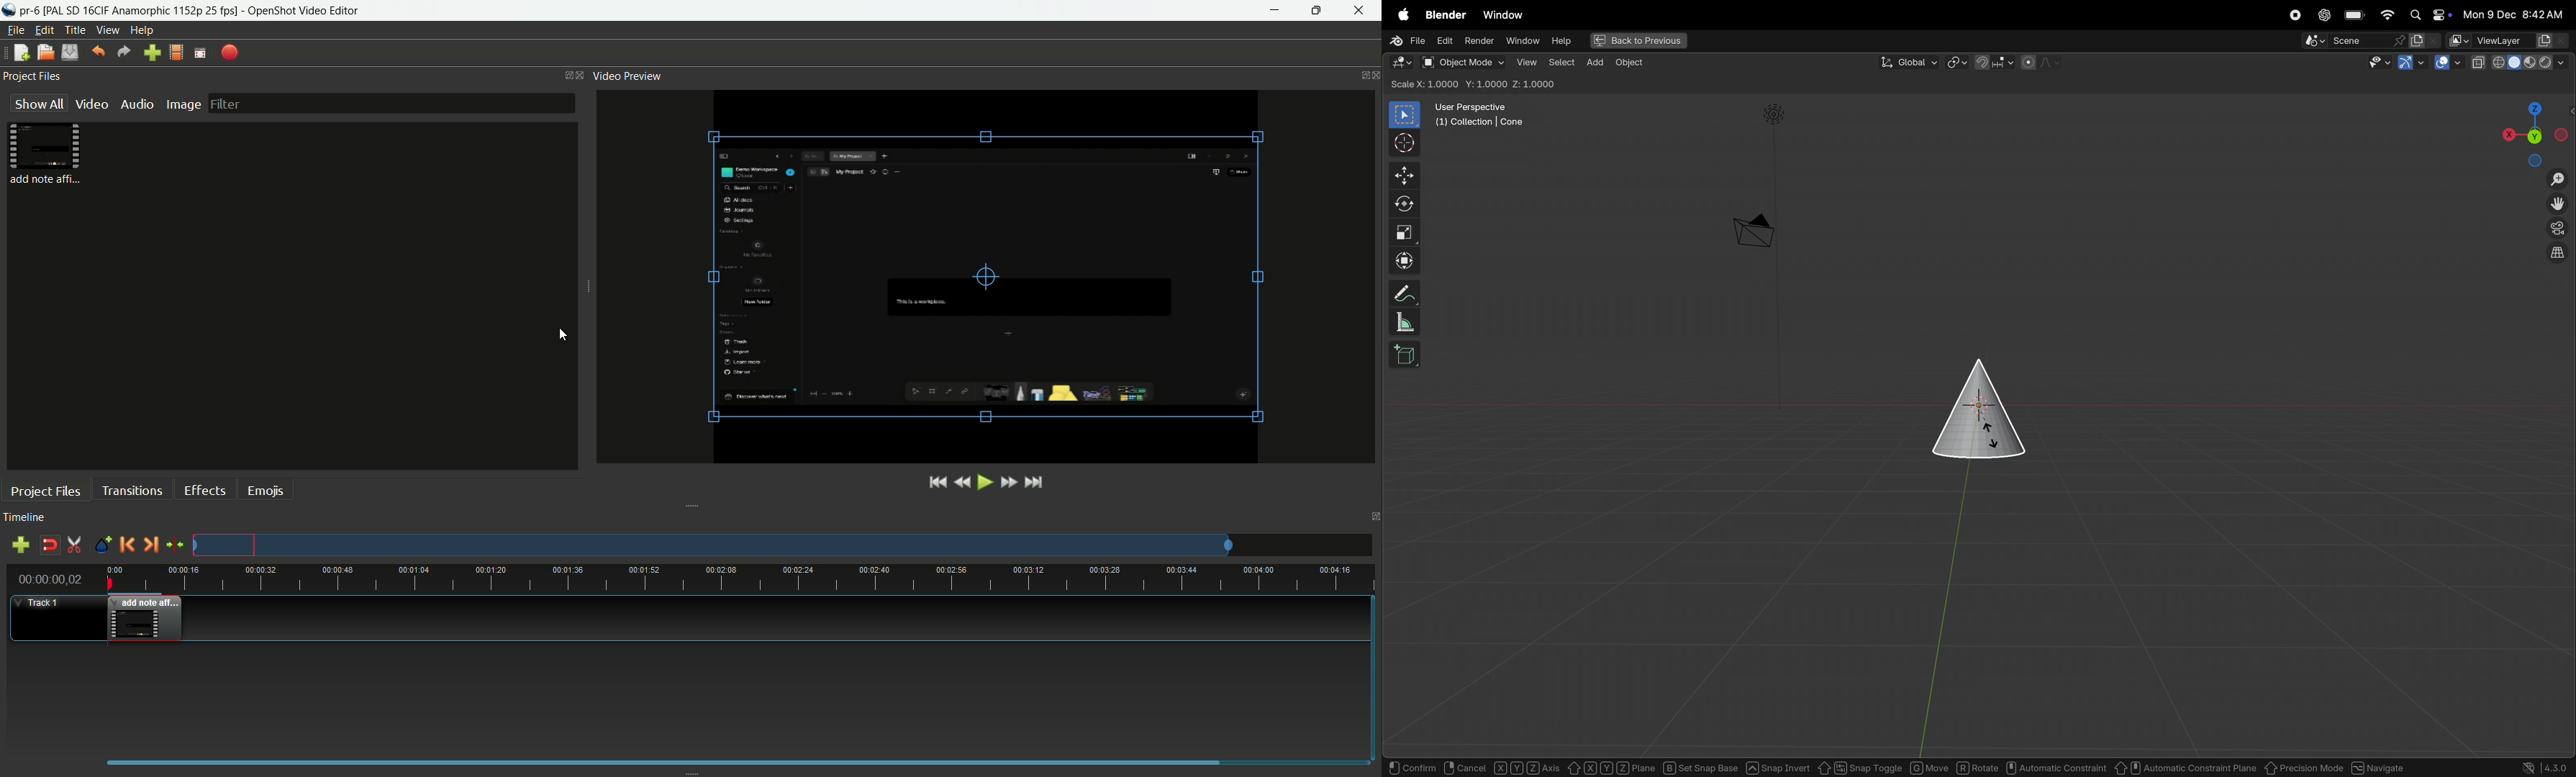 The width and height of the screenshot is (2576, 784). Describe the element at coordinates (582, 76) in the screenshot. I see `close project files` at that location.